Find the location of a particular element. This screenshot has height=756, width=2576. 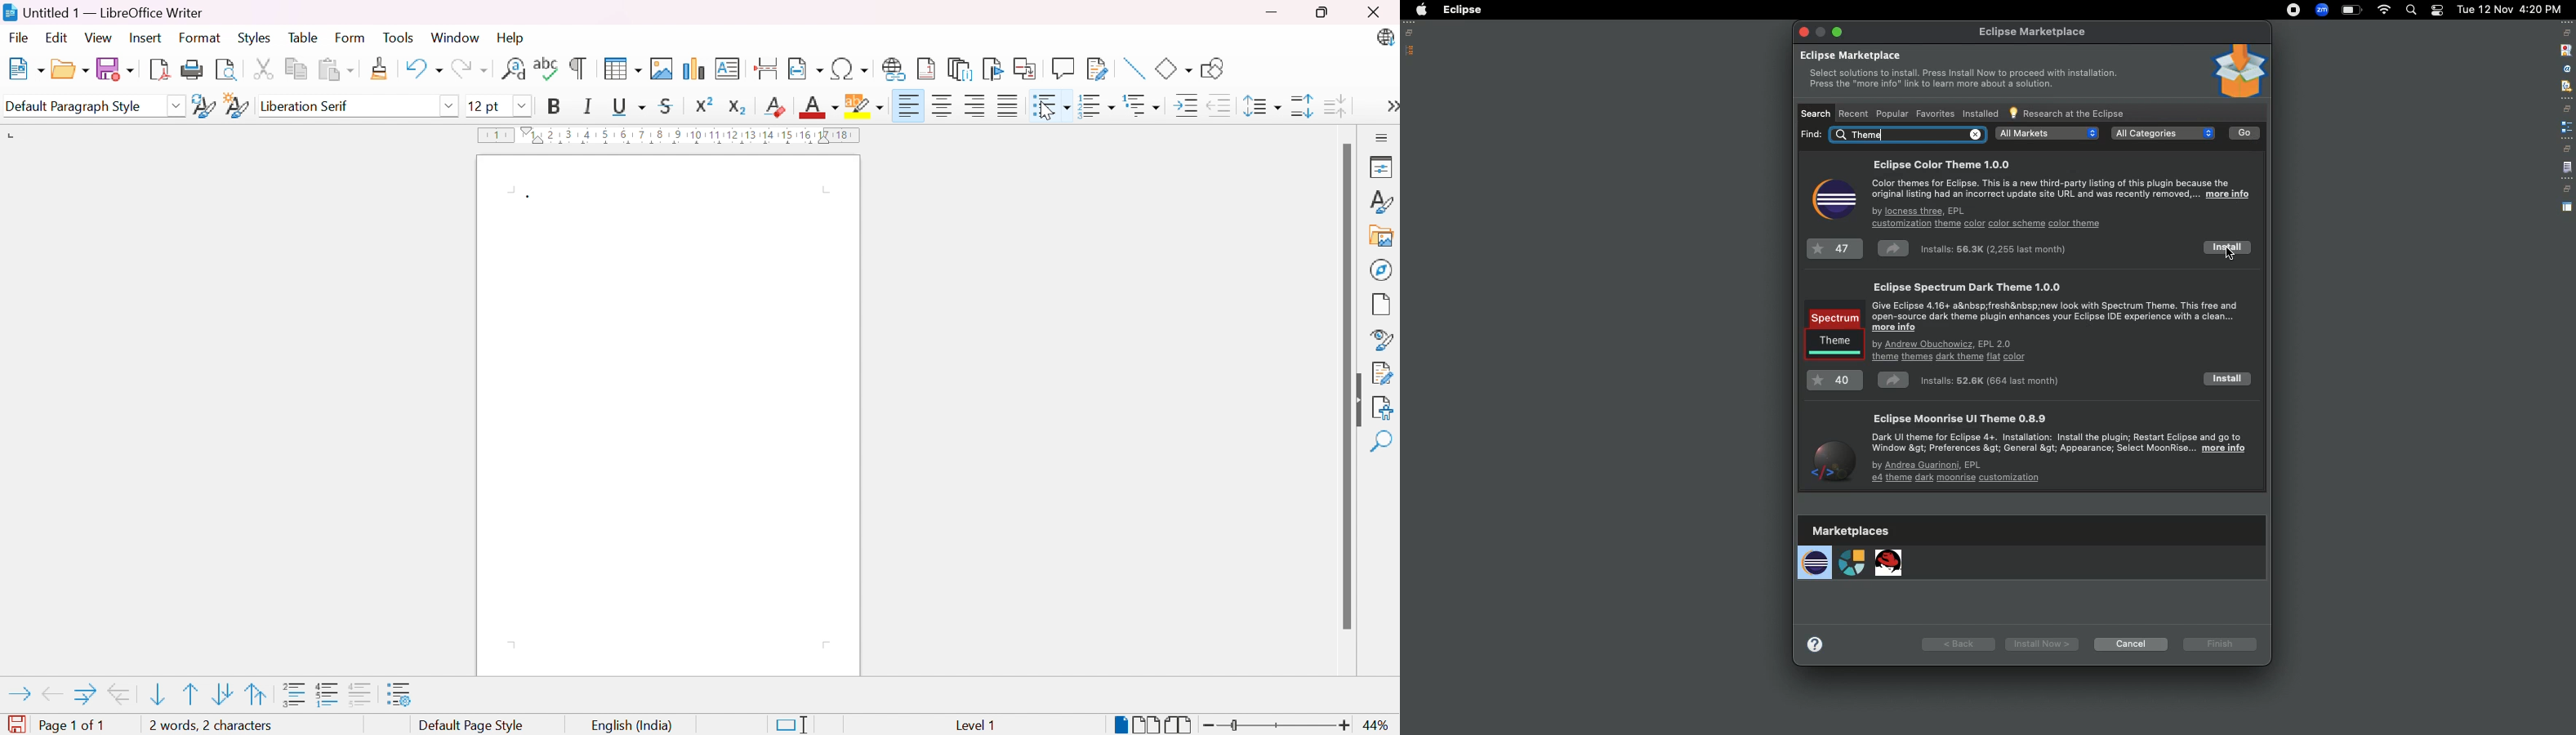

Slider is located at coordinates (1234, 724).